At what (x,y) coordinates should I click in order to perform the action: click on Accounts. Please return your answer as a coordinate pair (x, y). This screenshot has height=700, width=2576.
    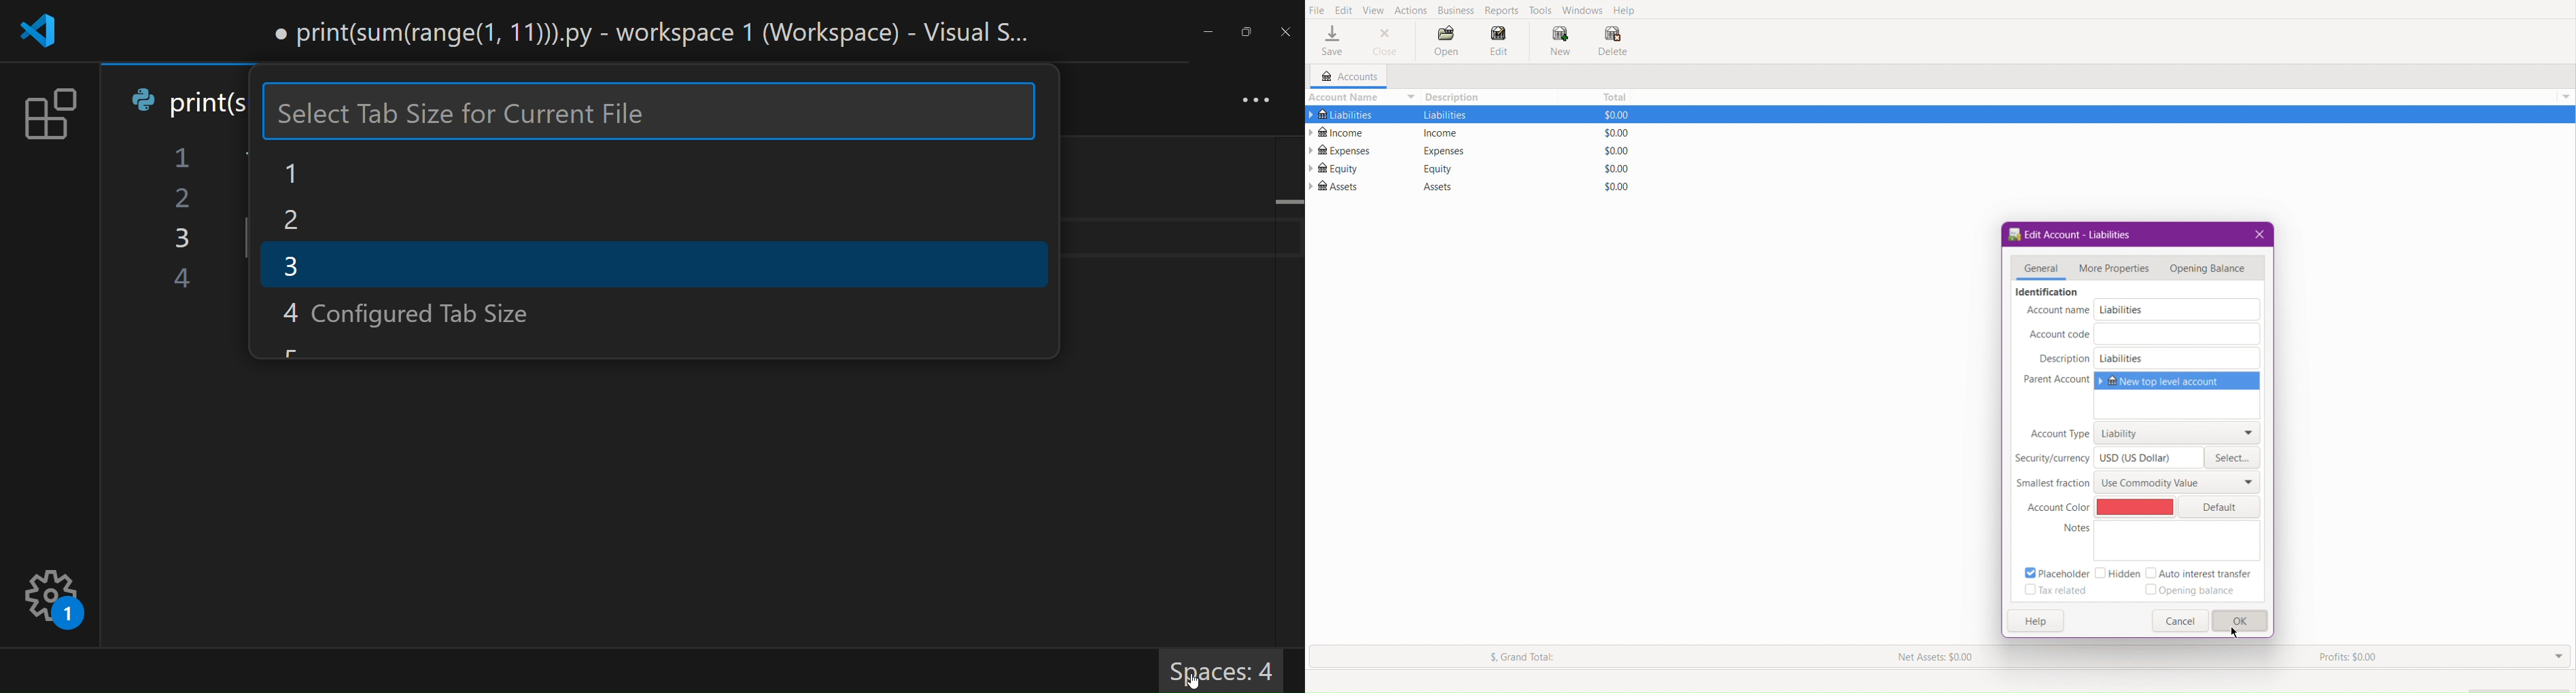
    Looking at the image, I should click on (1343, 77).